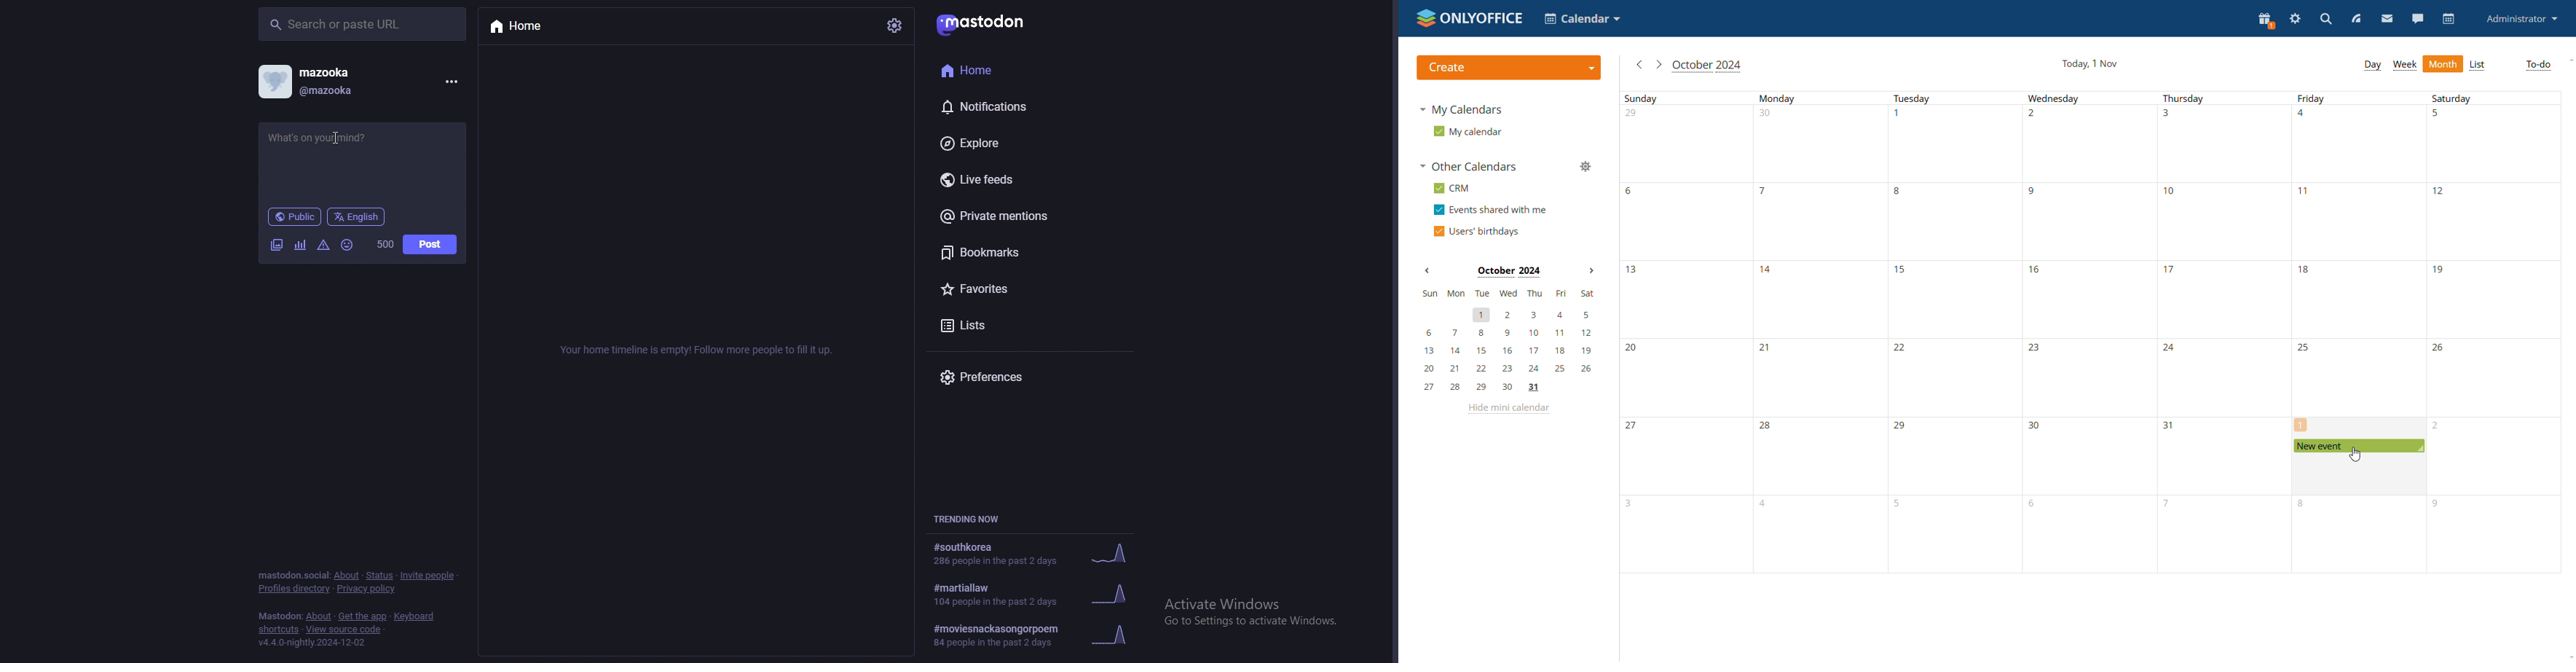 The width and height of the screenshot is (2576, 672). Describe the element at coordinates (2444, 63) in the screenshot. I see `month view` at that location.